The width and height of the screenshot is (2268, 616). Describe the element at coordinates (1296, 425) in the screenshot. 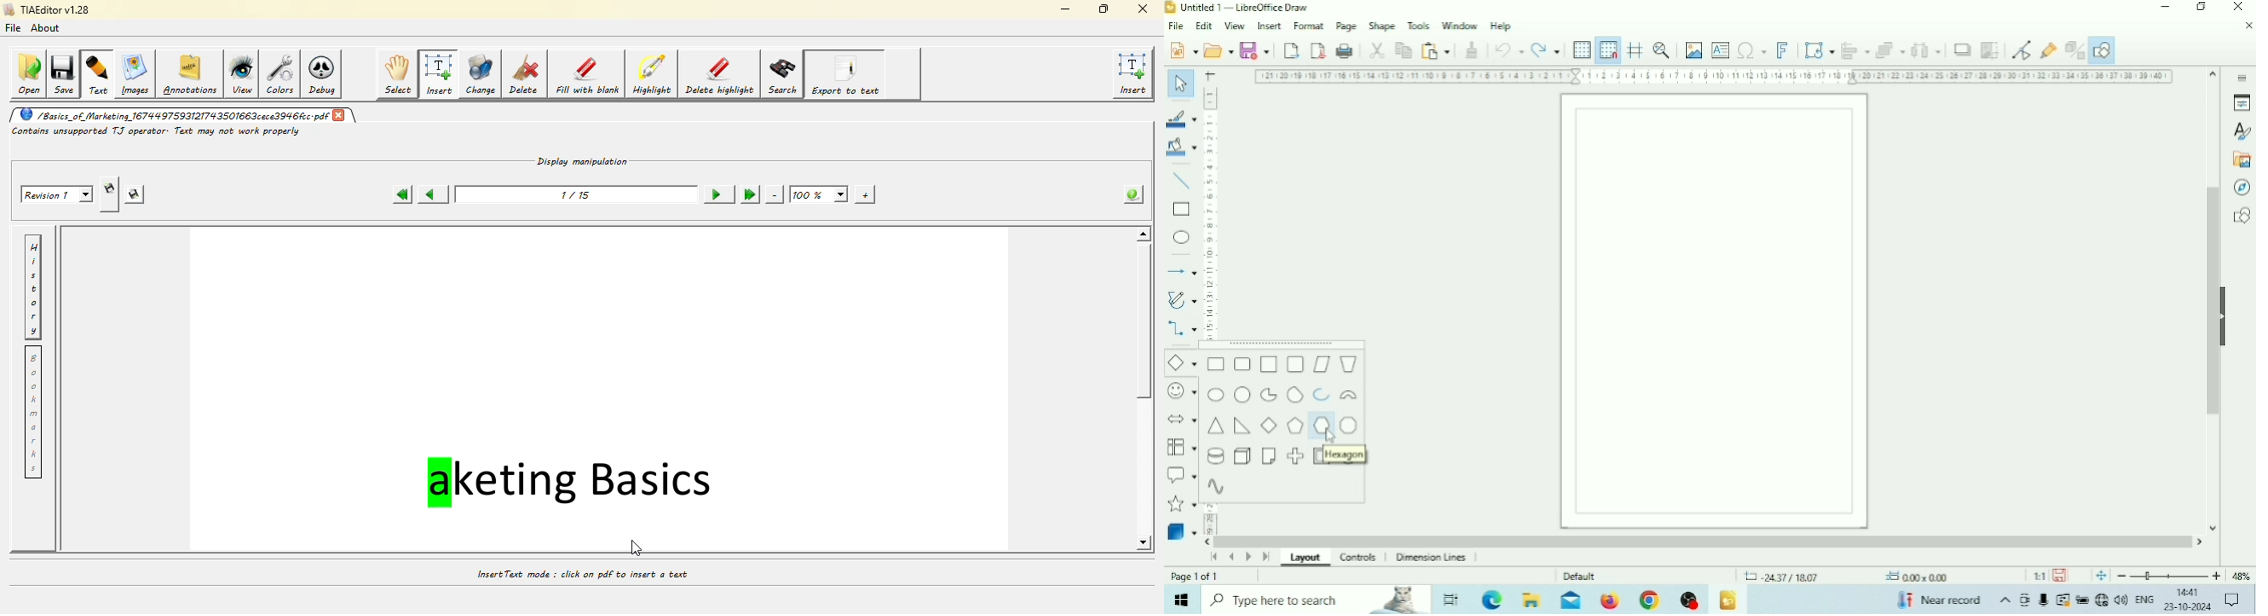

I see `Pentagon` at that location.